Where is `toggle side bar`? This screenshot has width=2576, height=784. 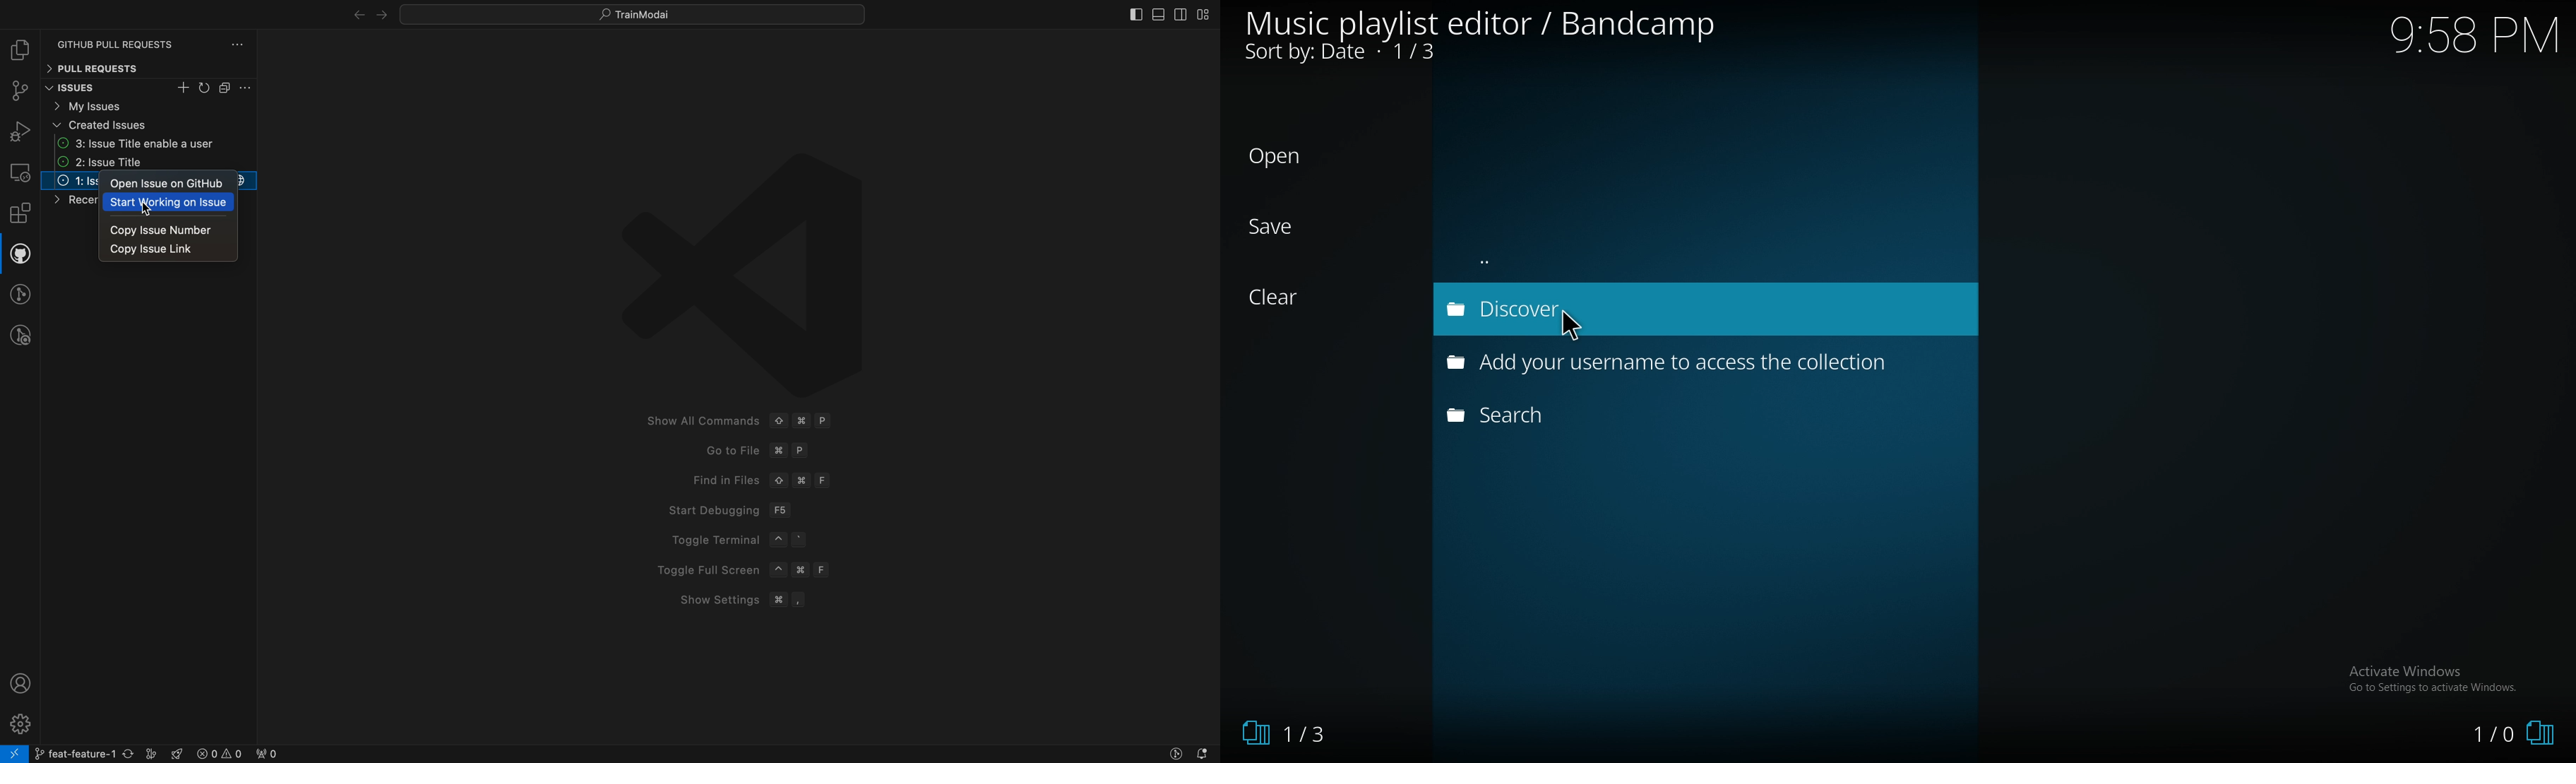 toggle side bar is located at coordinates (1122, 13).